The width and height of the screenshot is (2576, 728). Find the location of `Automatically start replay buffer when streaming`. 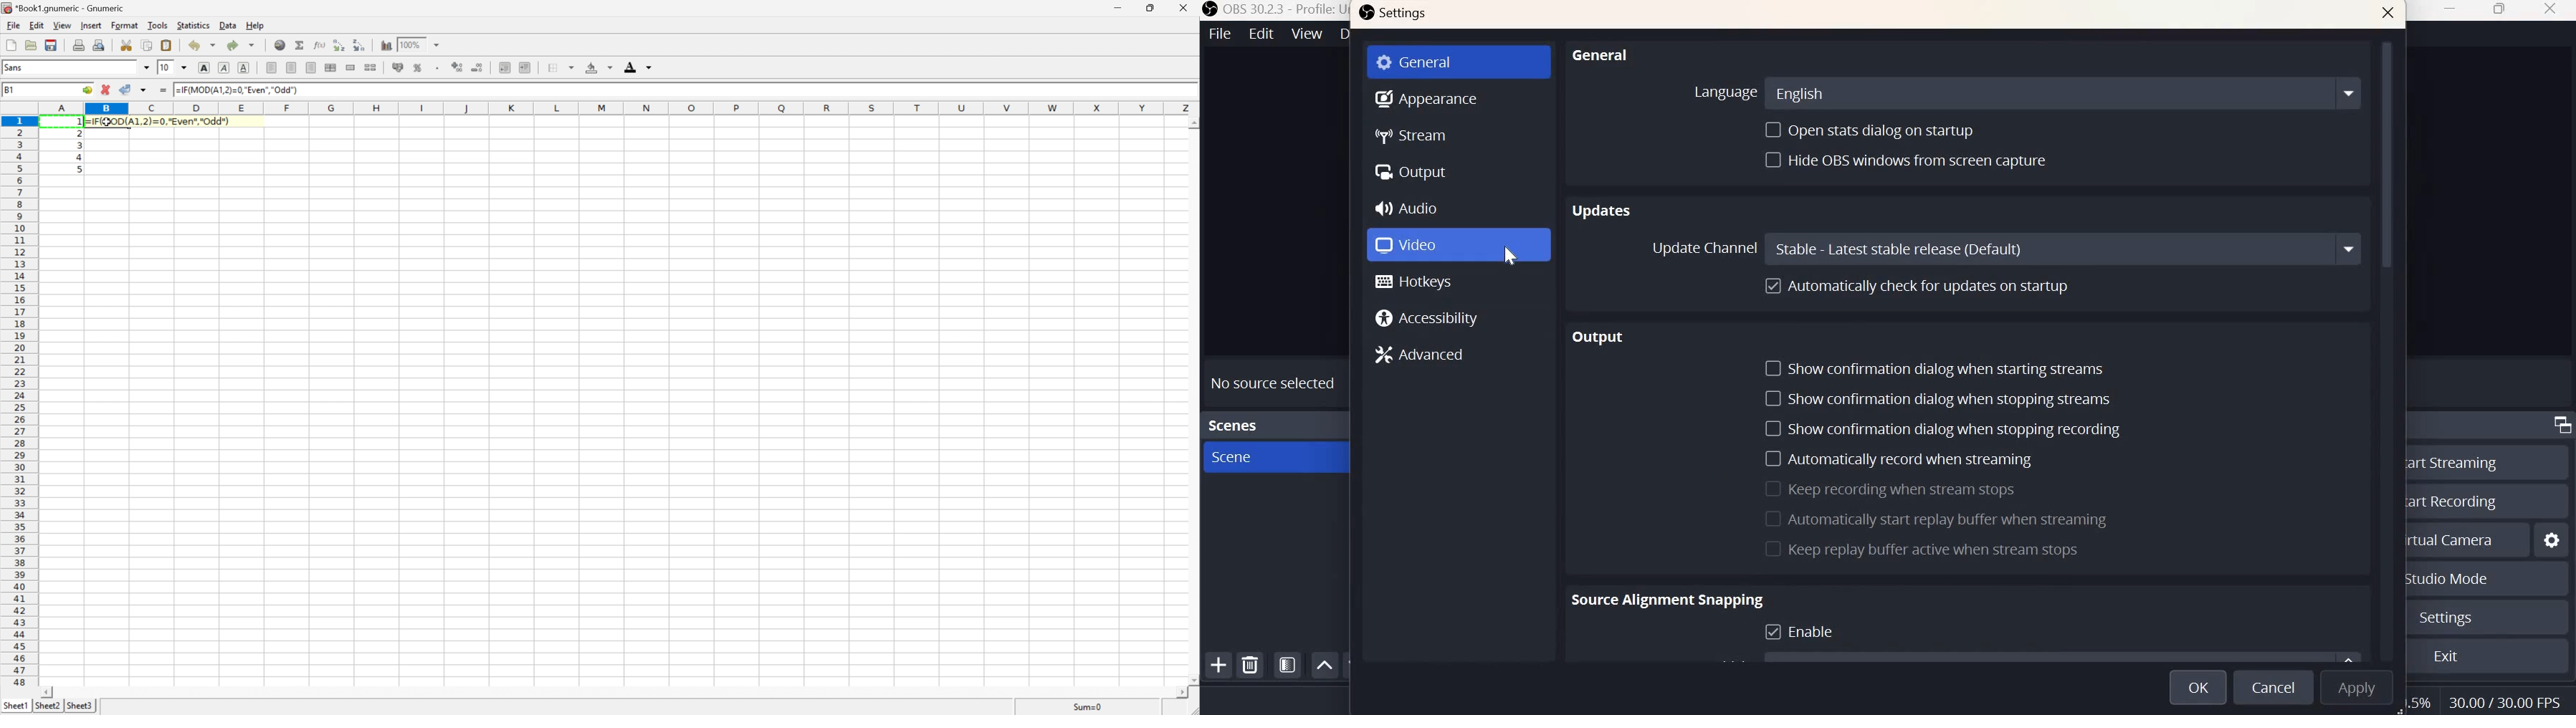

Automatically start replay buffer when streaming is located at coordinates (1935, 519).